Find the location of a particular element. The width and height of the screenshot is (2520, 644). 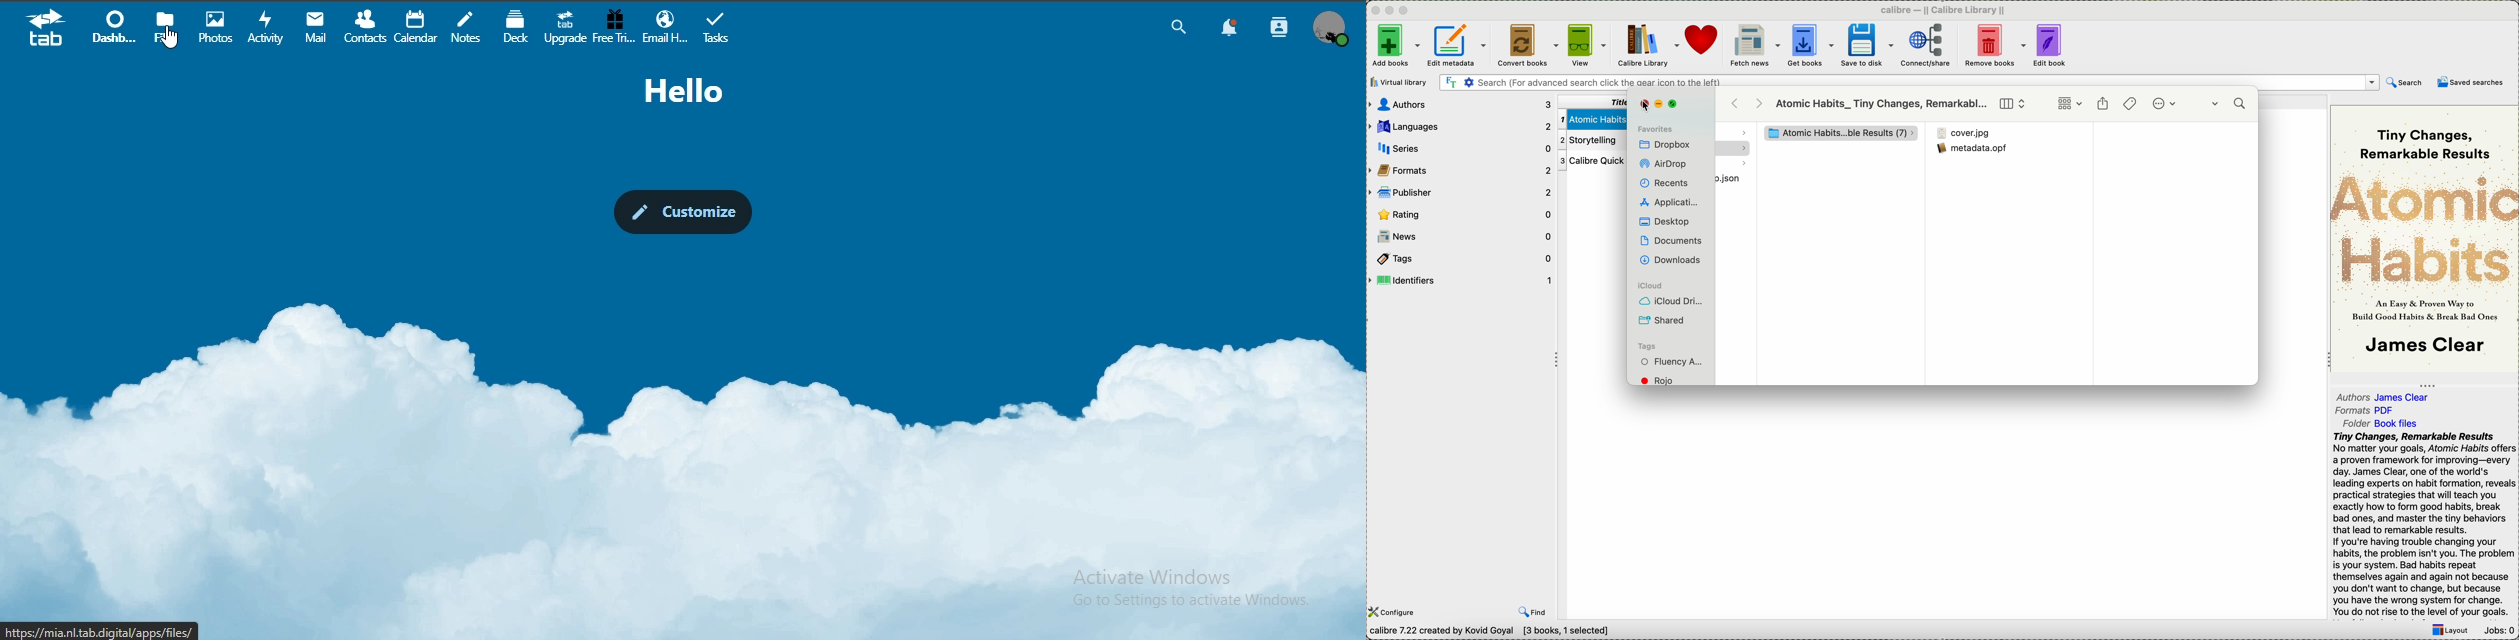

remove books is located at coordinates (1995, 46).